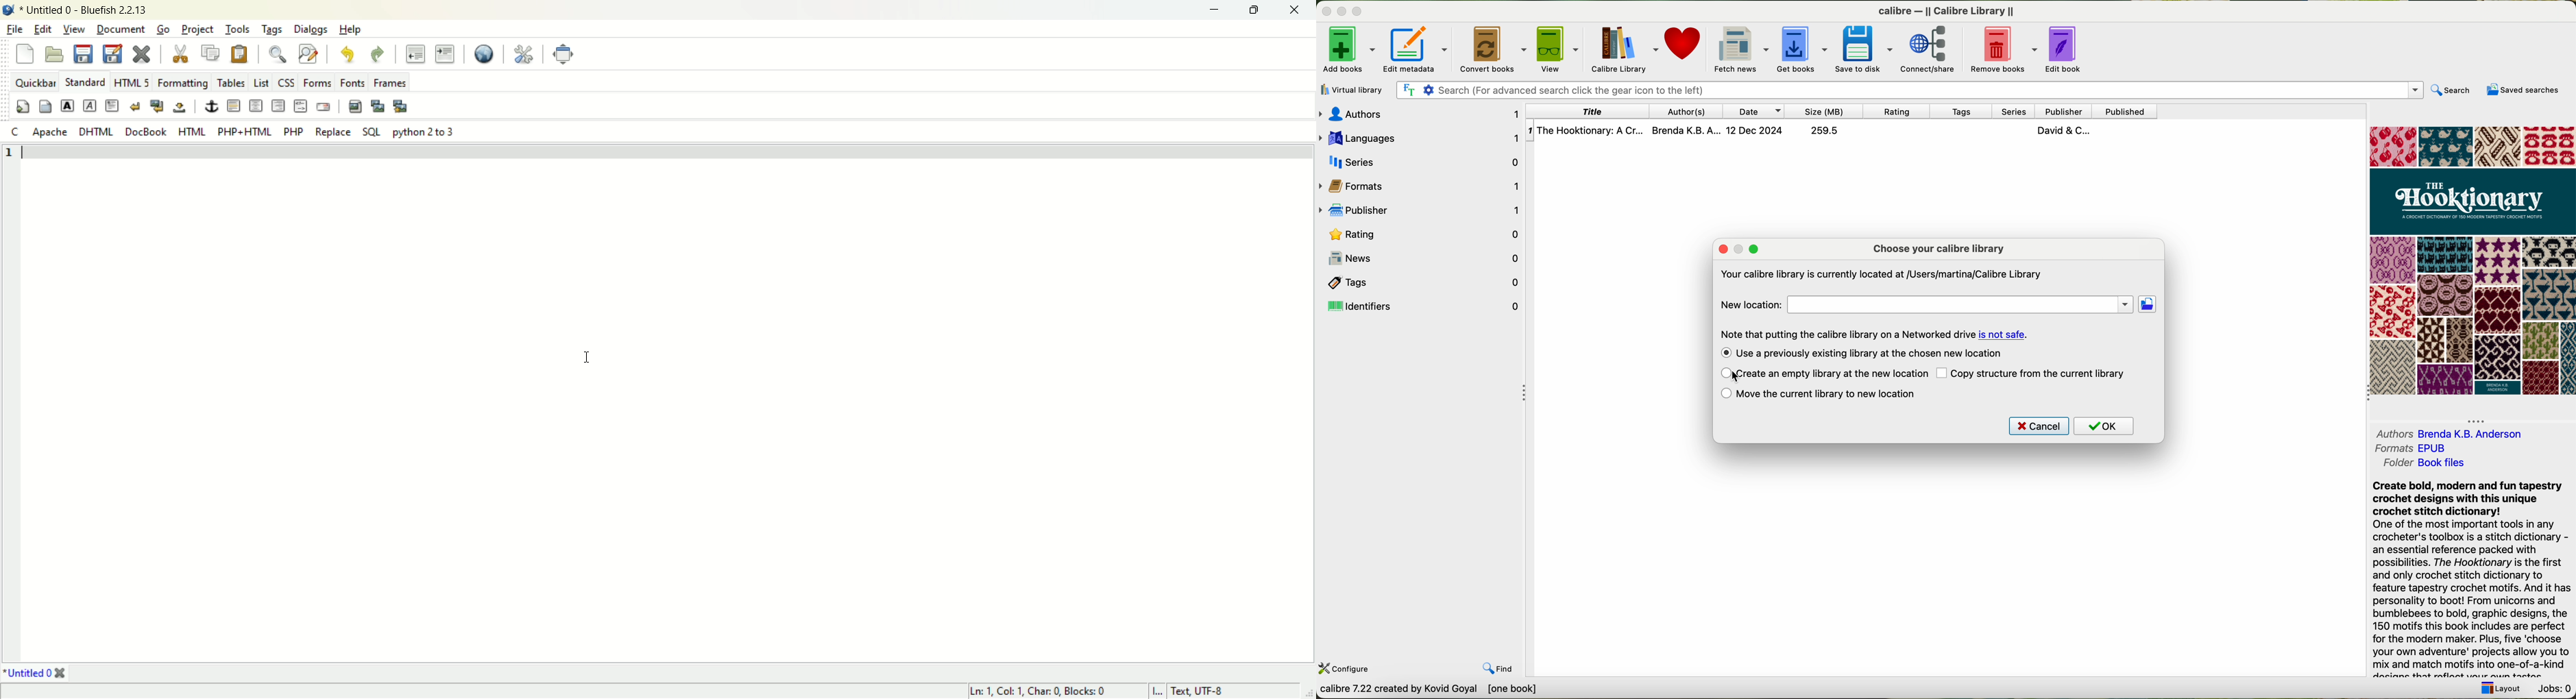 The width and height of the screenshot is (2576, 700). I want to click on editor, so click(670, 403).